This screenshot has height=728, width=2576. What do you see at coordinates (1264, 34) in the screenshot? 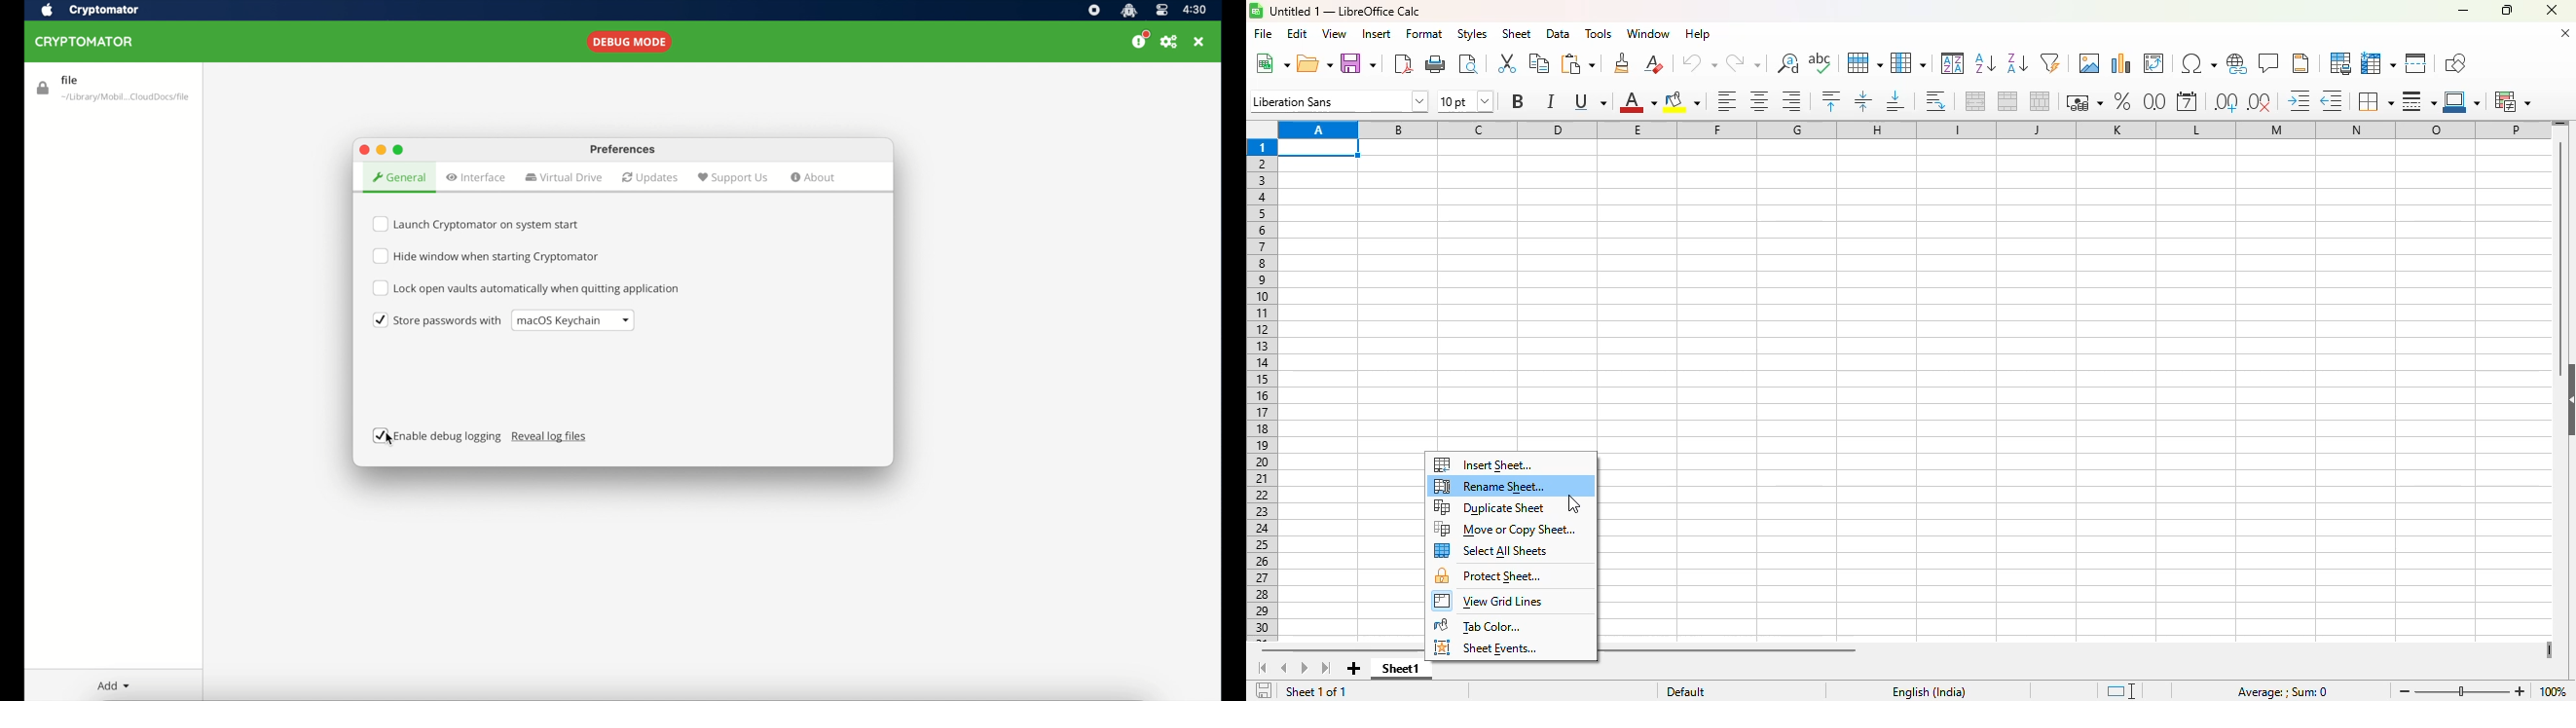
I see `file` at bounding box center [1264, 34].